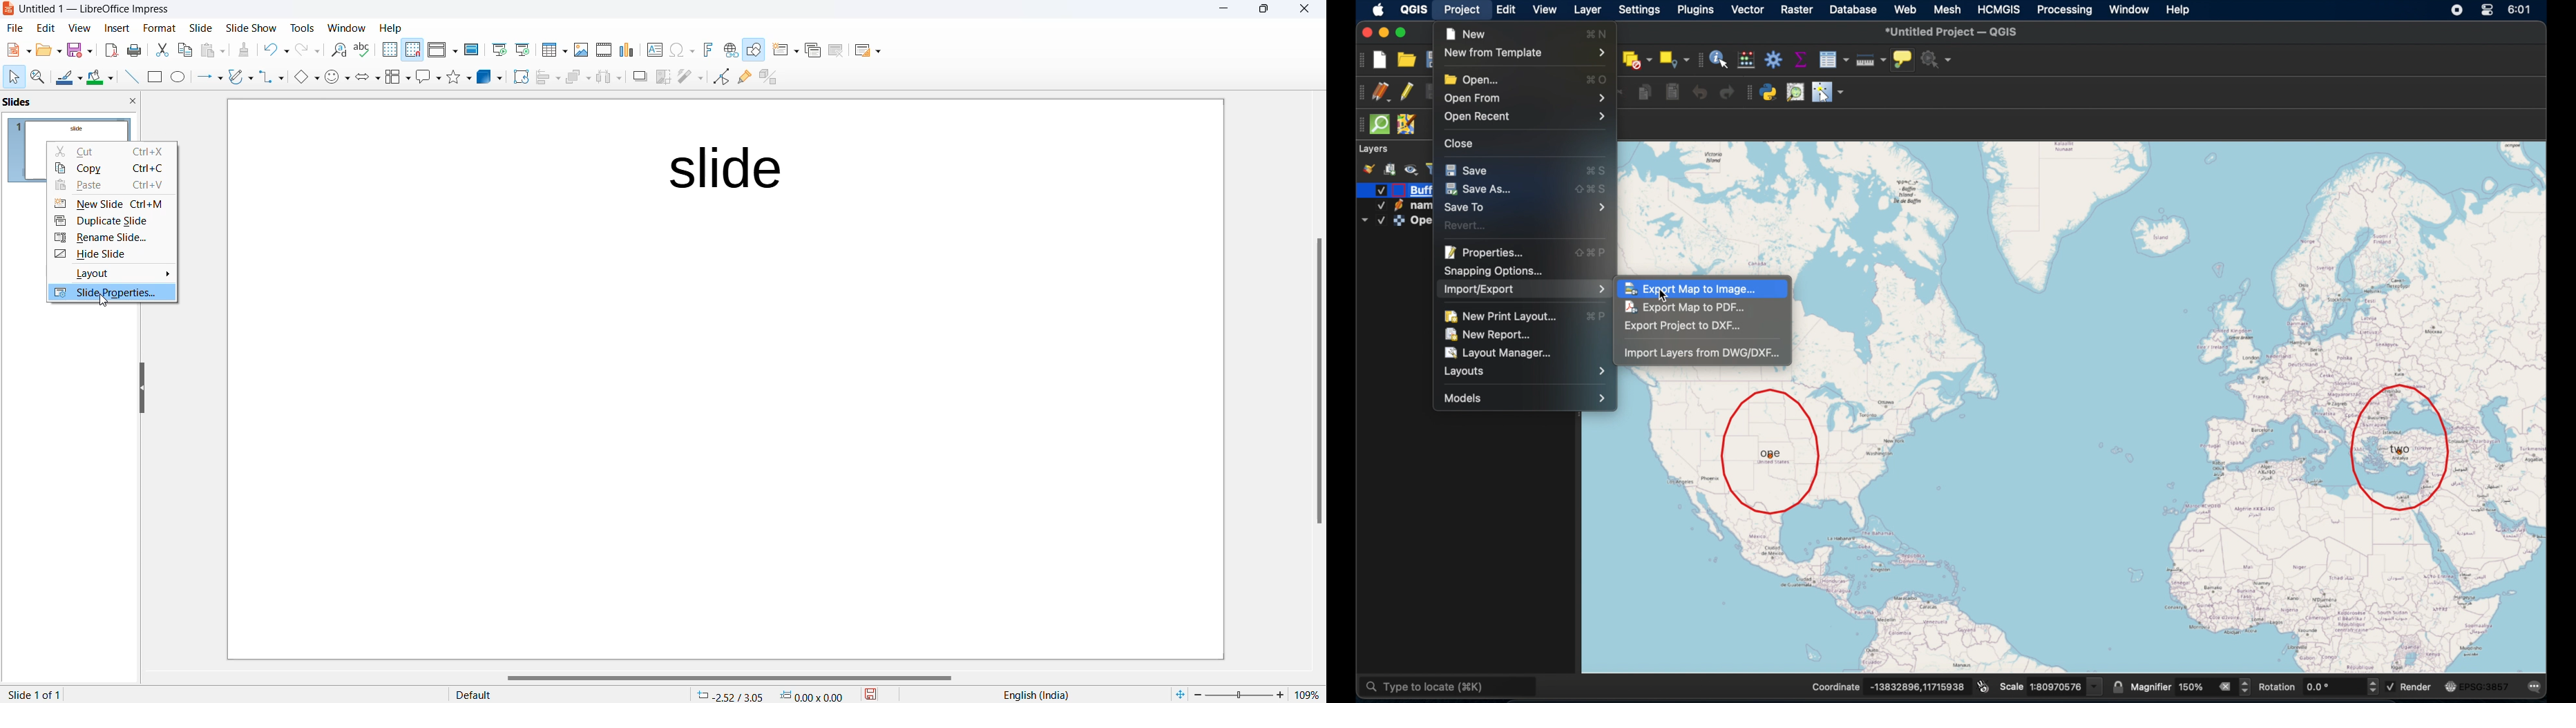  I want to click on project toolbar, so click(1360, 60).